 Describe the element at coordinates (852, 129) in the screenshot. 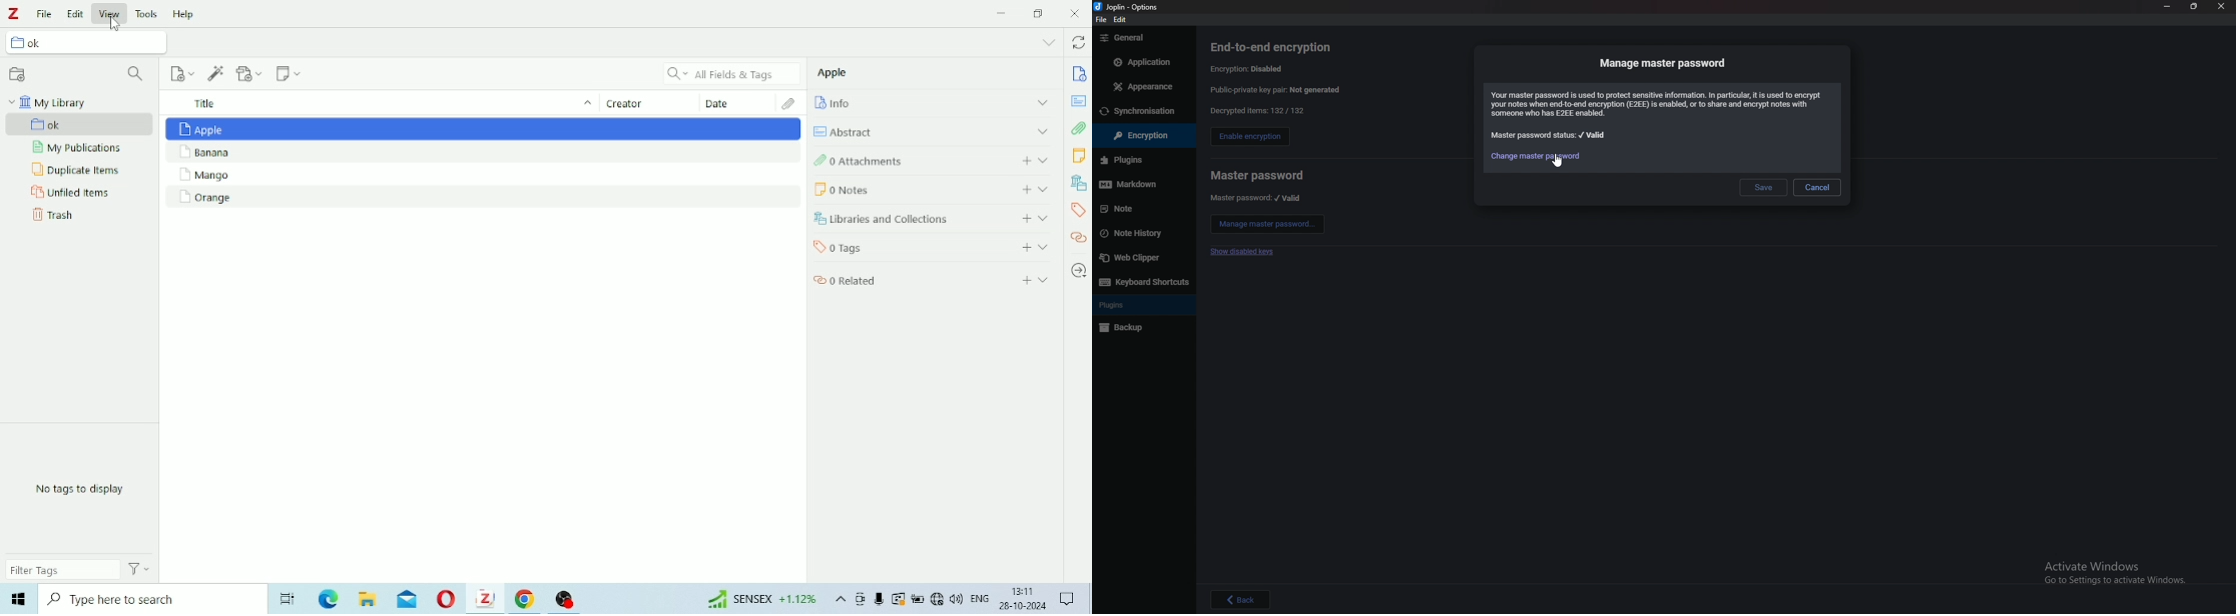

I see `Abstract` at that location.